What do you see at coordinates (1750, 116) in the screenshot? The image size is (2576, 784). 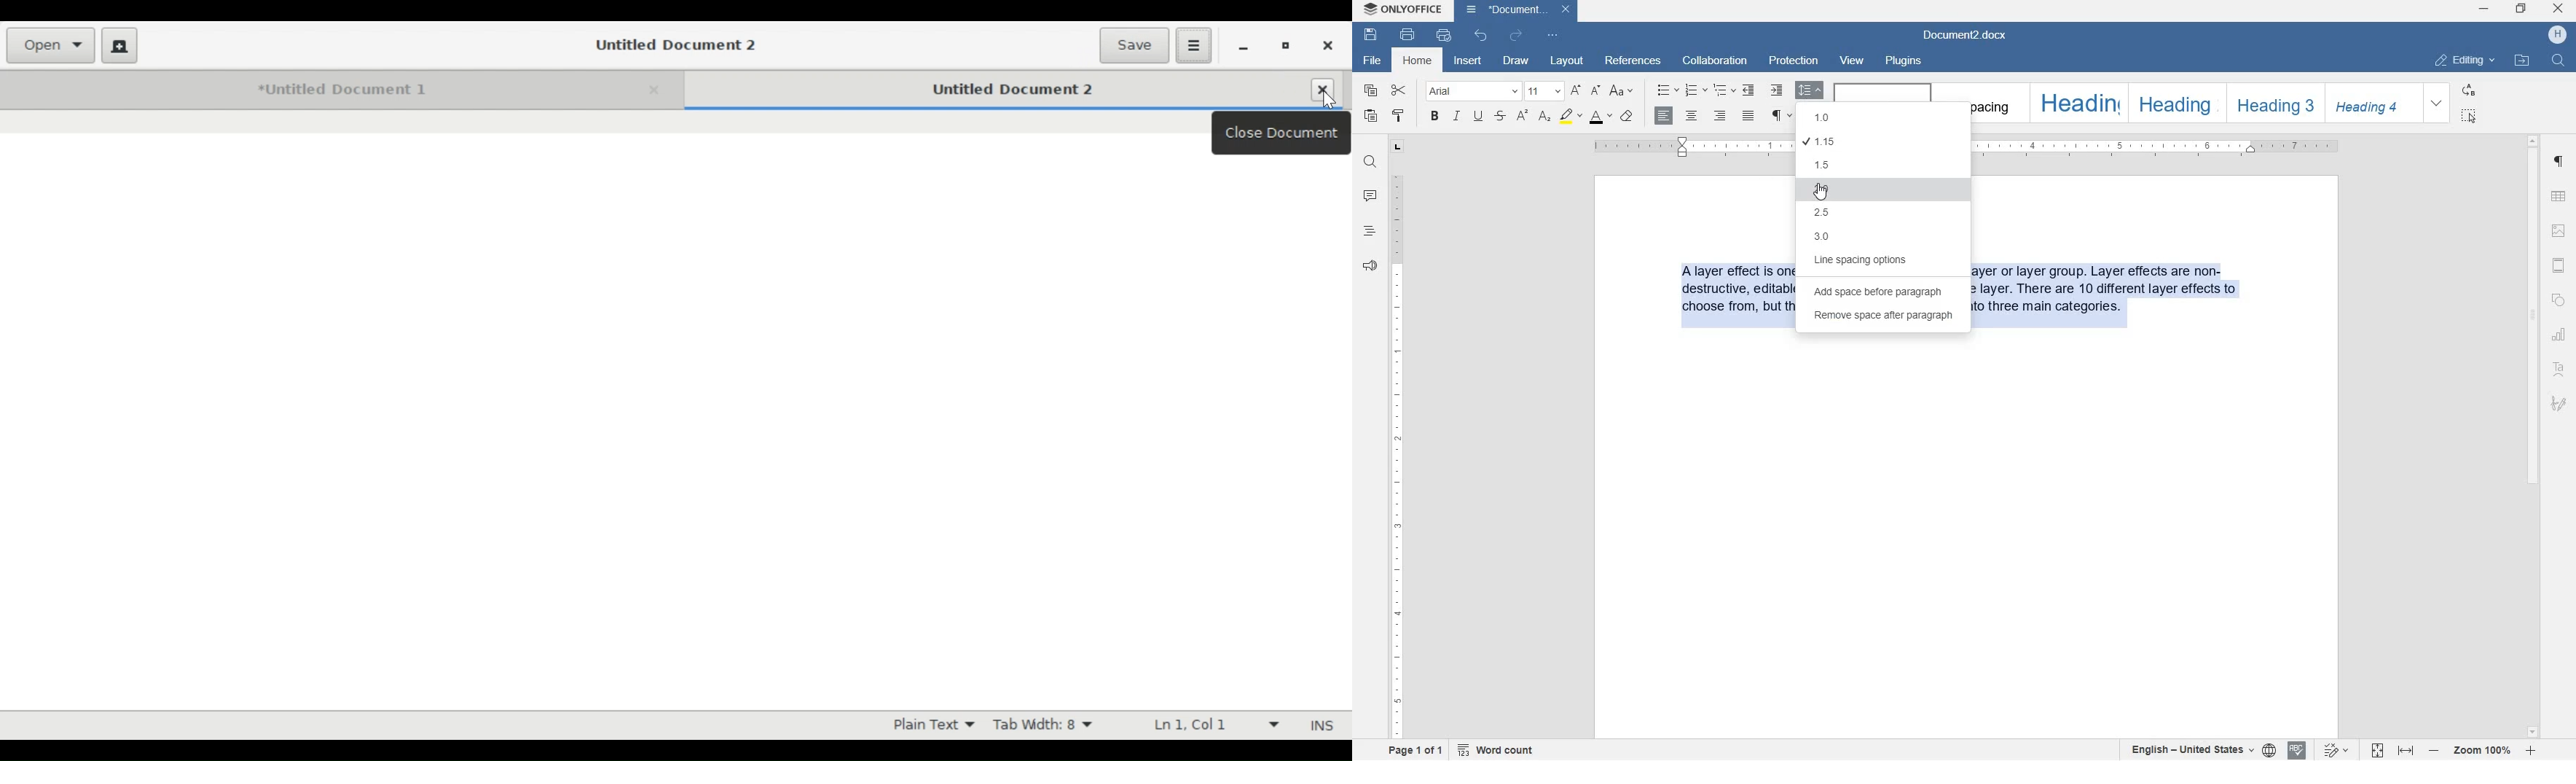 I see `justified` at bounding box center [1750, 116].